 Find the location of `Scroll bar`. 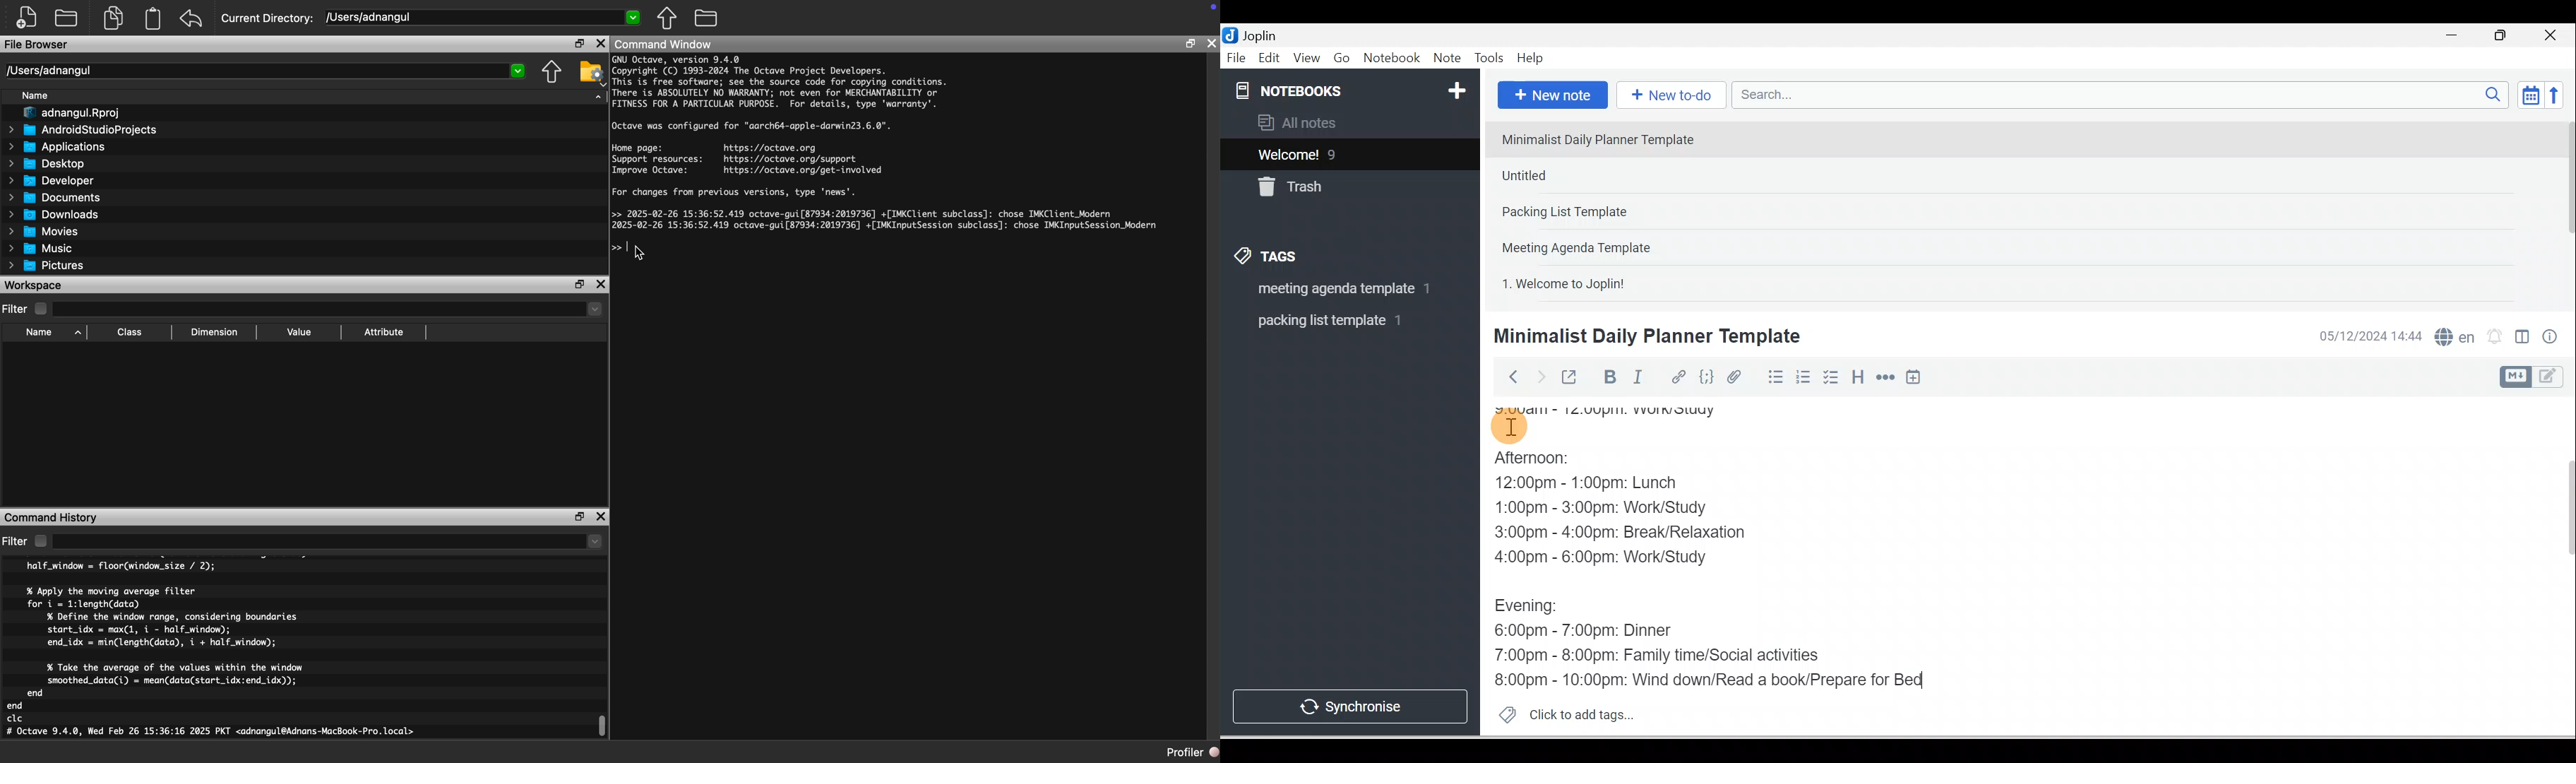

Scroll bar is located at coordinates (2565, 209).